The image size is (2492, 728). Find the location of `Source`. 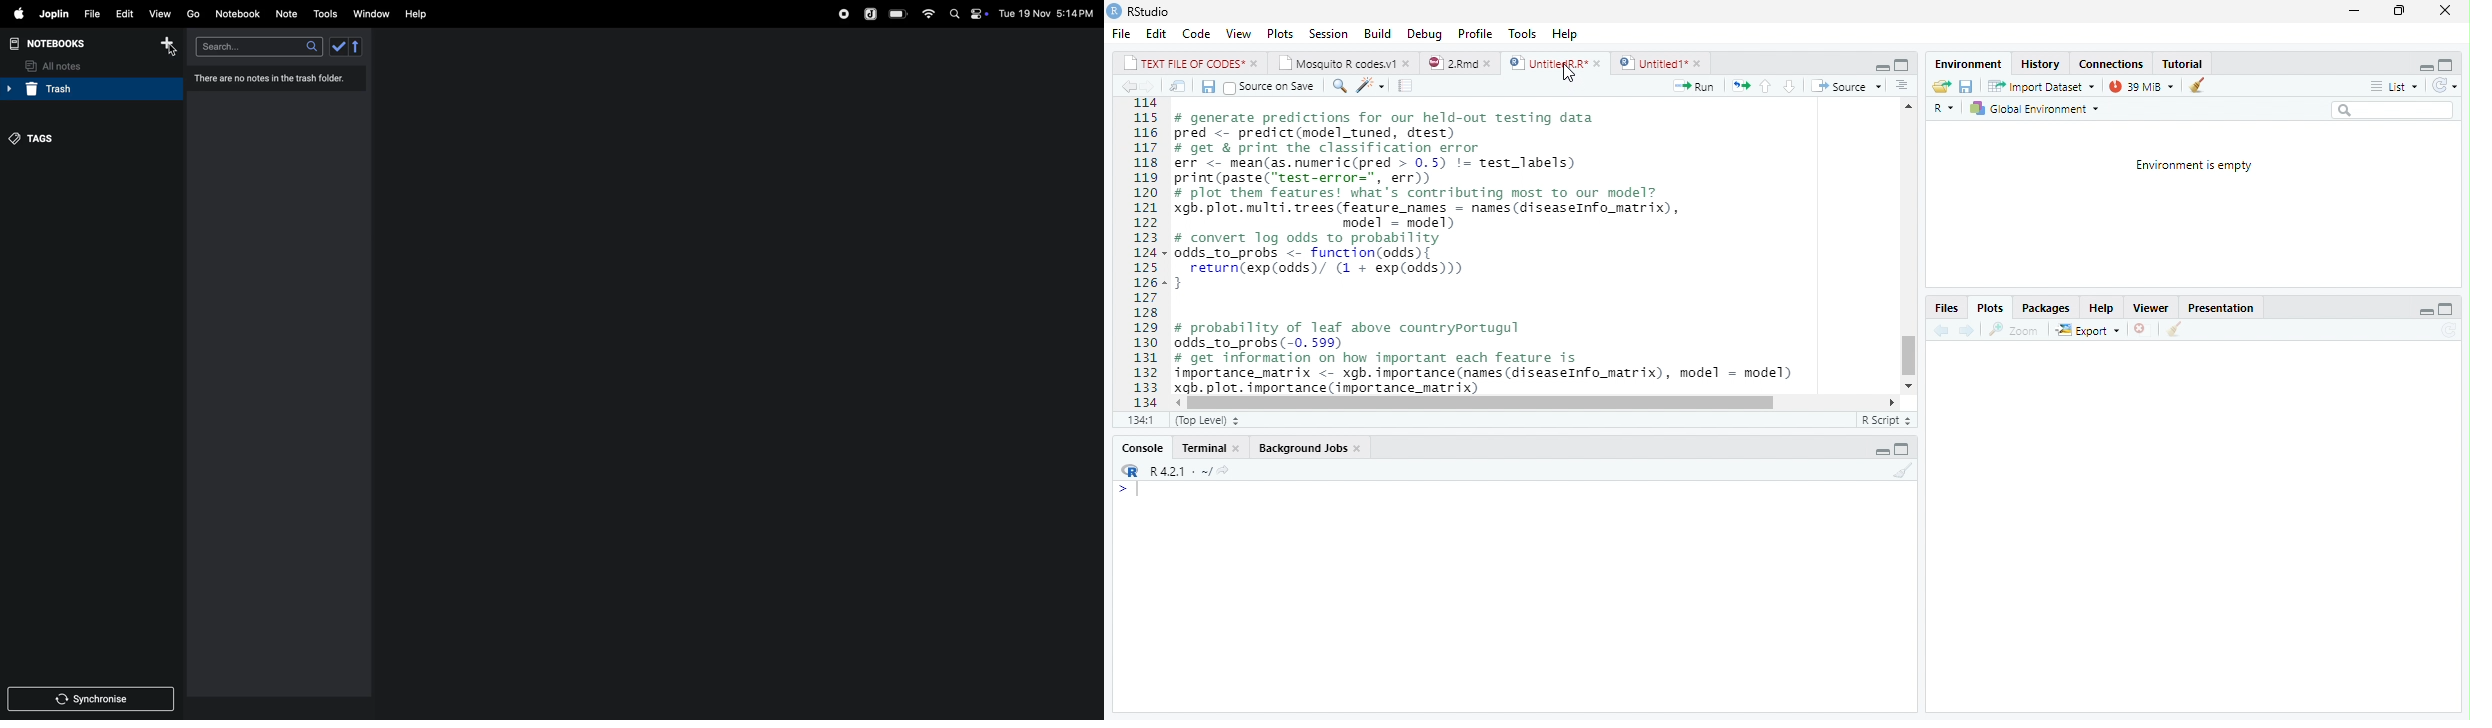

Source is located at coordinates (1845, 85).